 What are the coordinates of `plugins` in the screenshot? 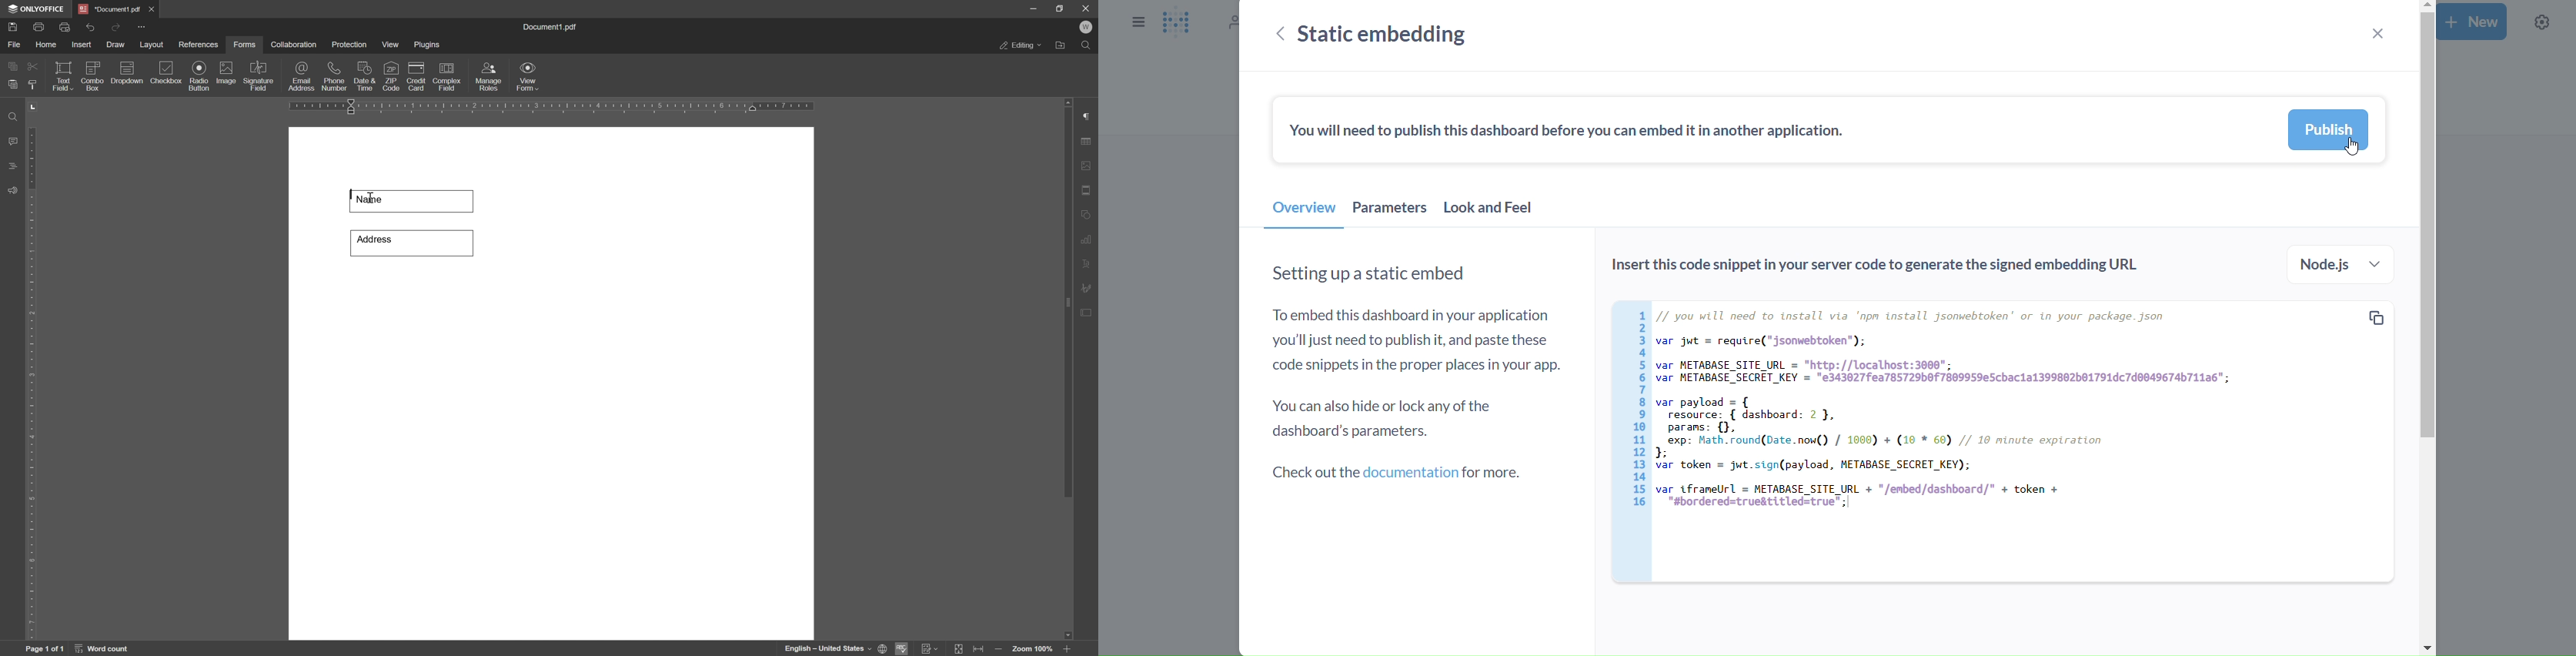 It's located at (428, 45).